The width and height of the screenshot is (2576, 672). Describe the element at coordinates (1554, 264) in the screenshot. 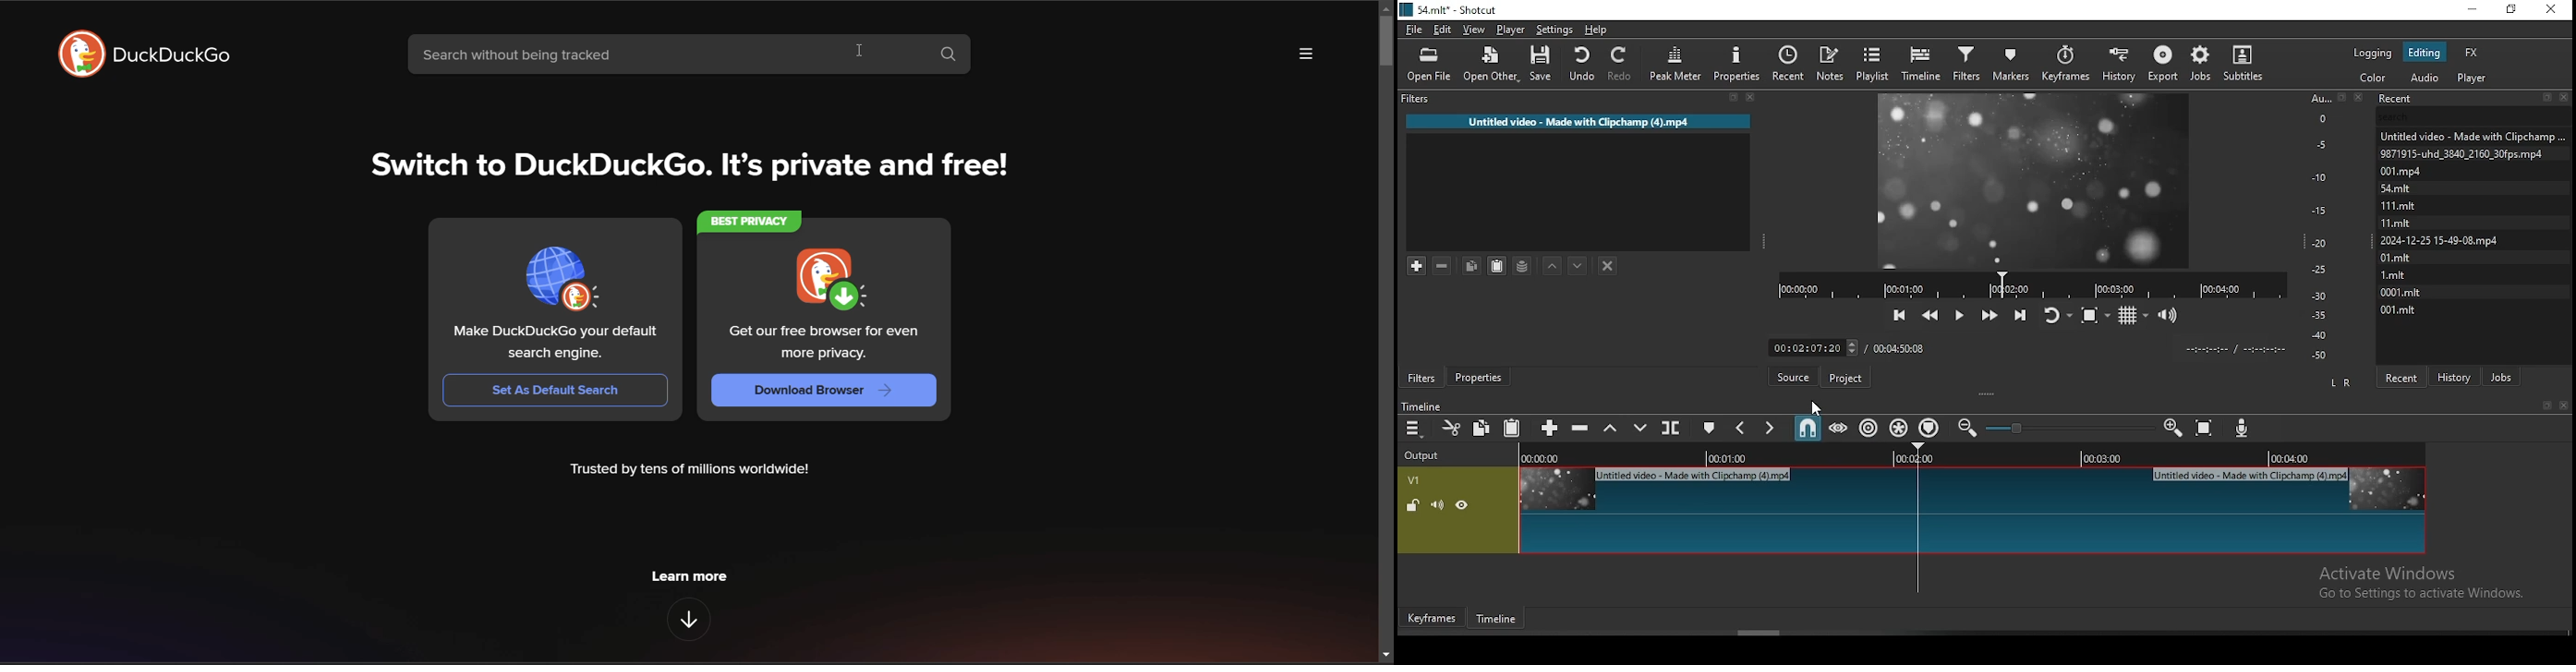

I see `move filter up` at that location.